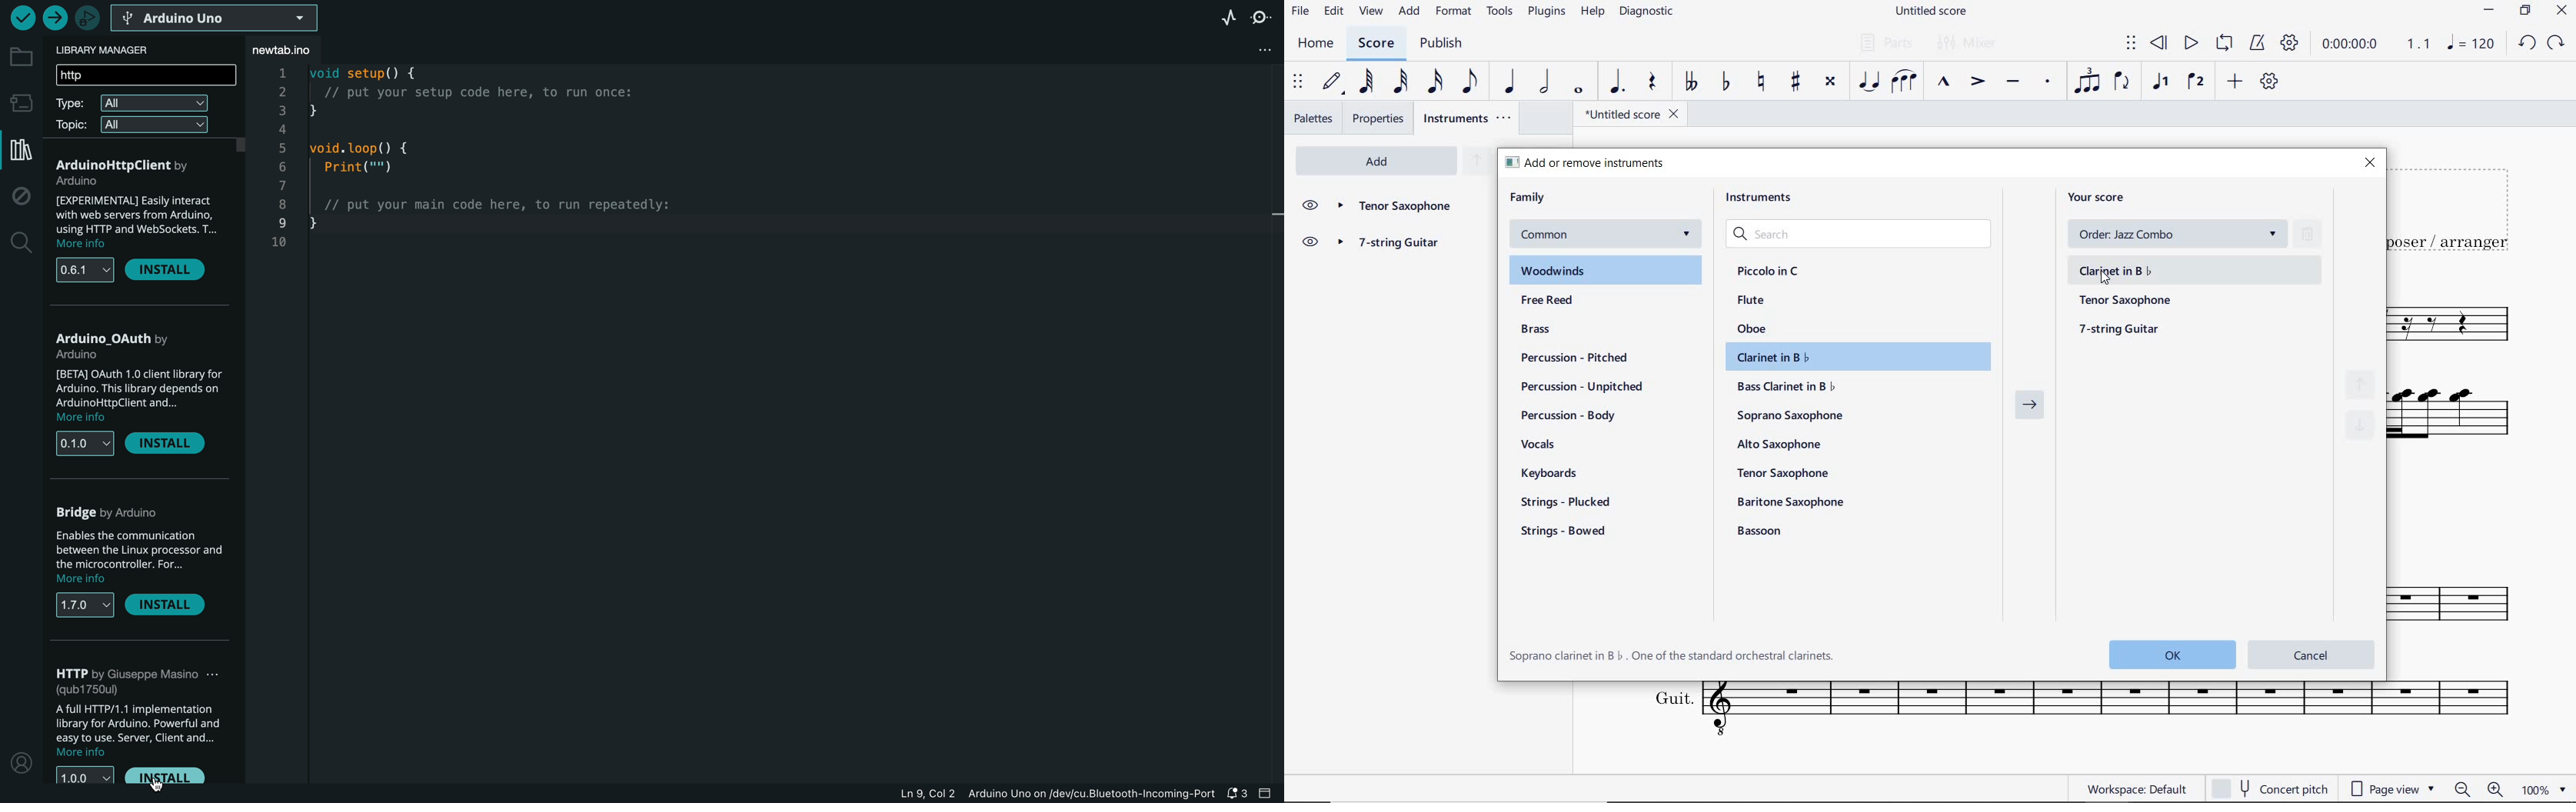 This screenshot has height=812, width=2576. Describe the element at coordinates (1782, 445) in the screenshot. I see `alto saxophone` at that location.